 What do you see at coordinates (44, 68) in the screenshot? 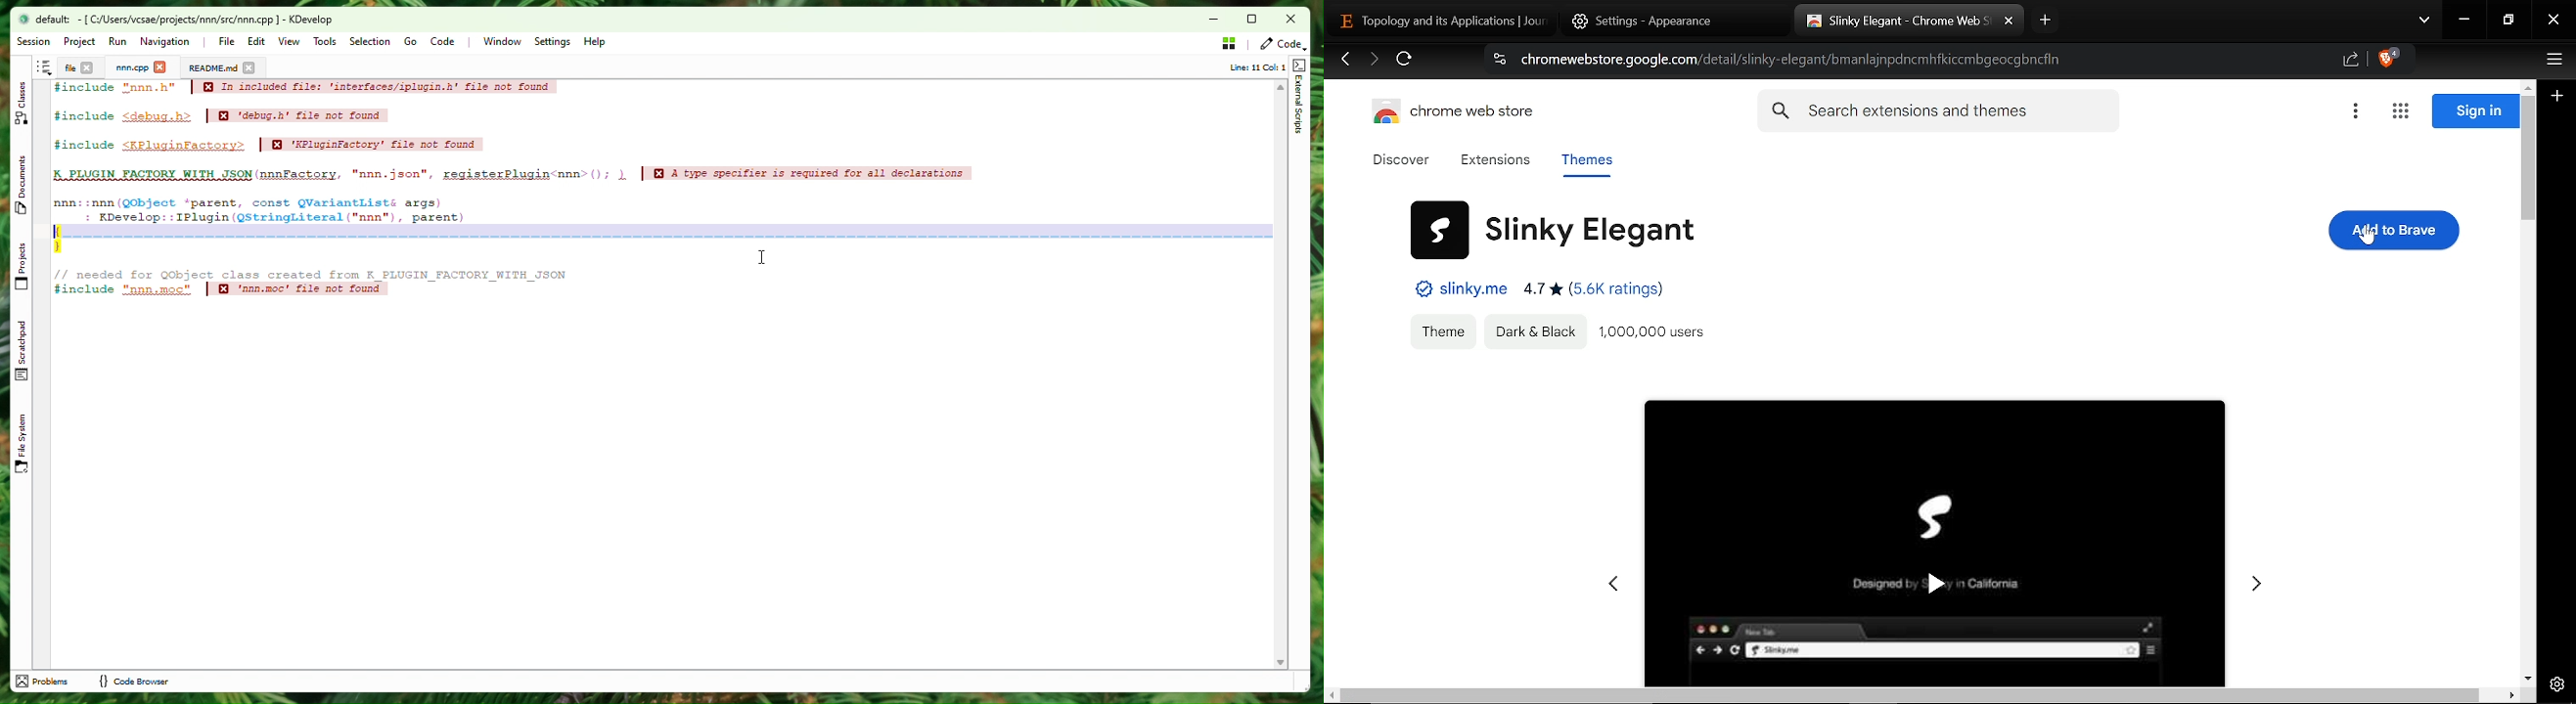
I see `Shortcut` at bounding box center [44, 68].